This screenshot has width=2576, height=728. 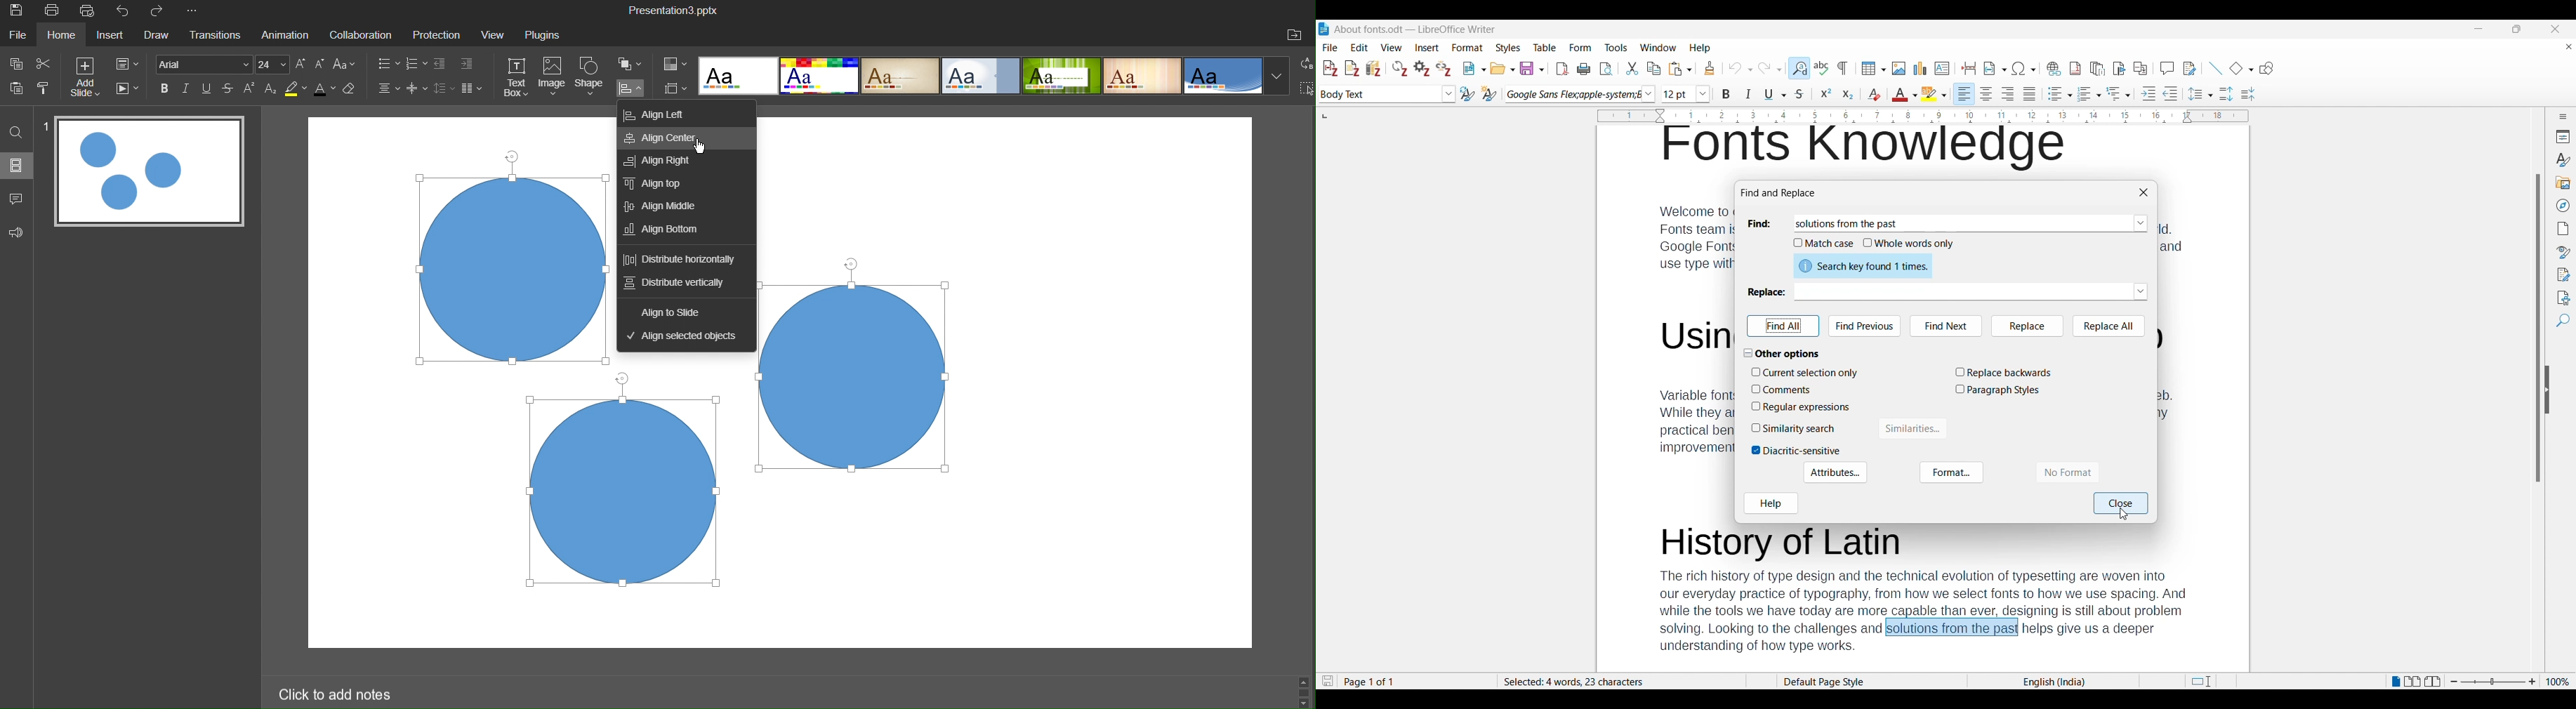 I want to click on Add/Edit note, so click(x=1353, y=68).